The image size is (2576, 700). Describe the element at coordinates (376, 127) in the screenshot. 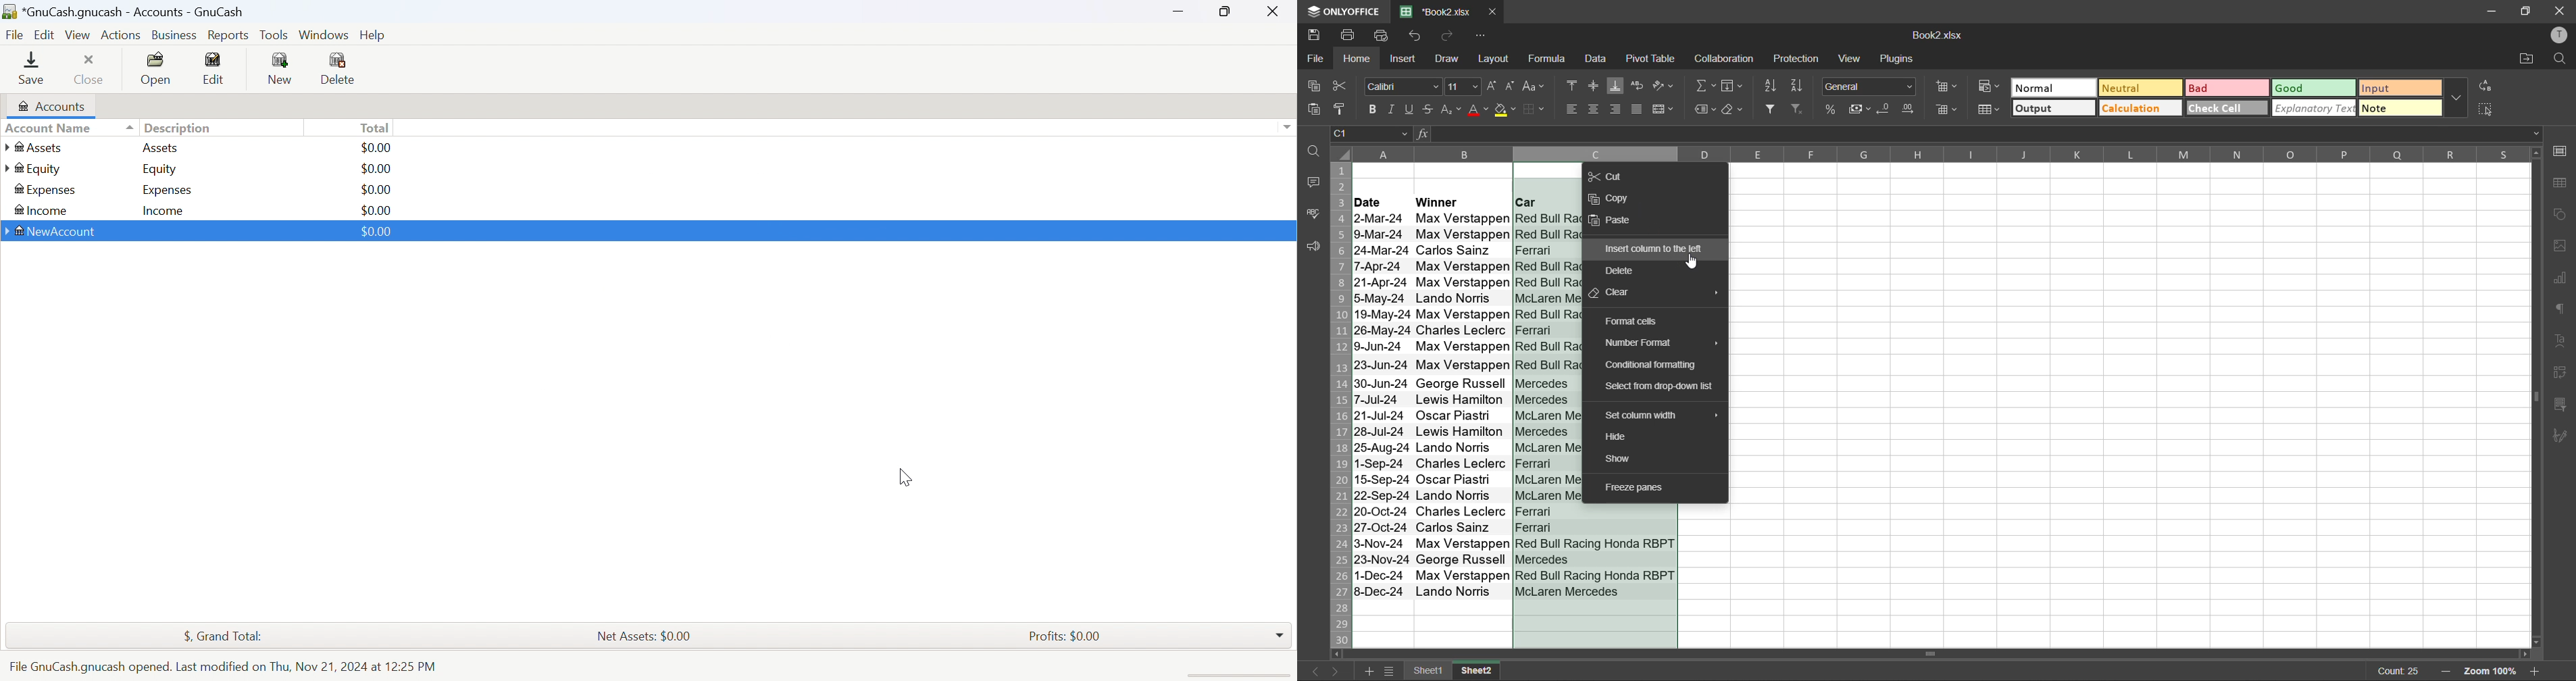

I see `Total` at that location.